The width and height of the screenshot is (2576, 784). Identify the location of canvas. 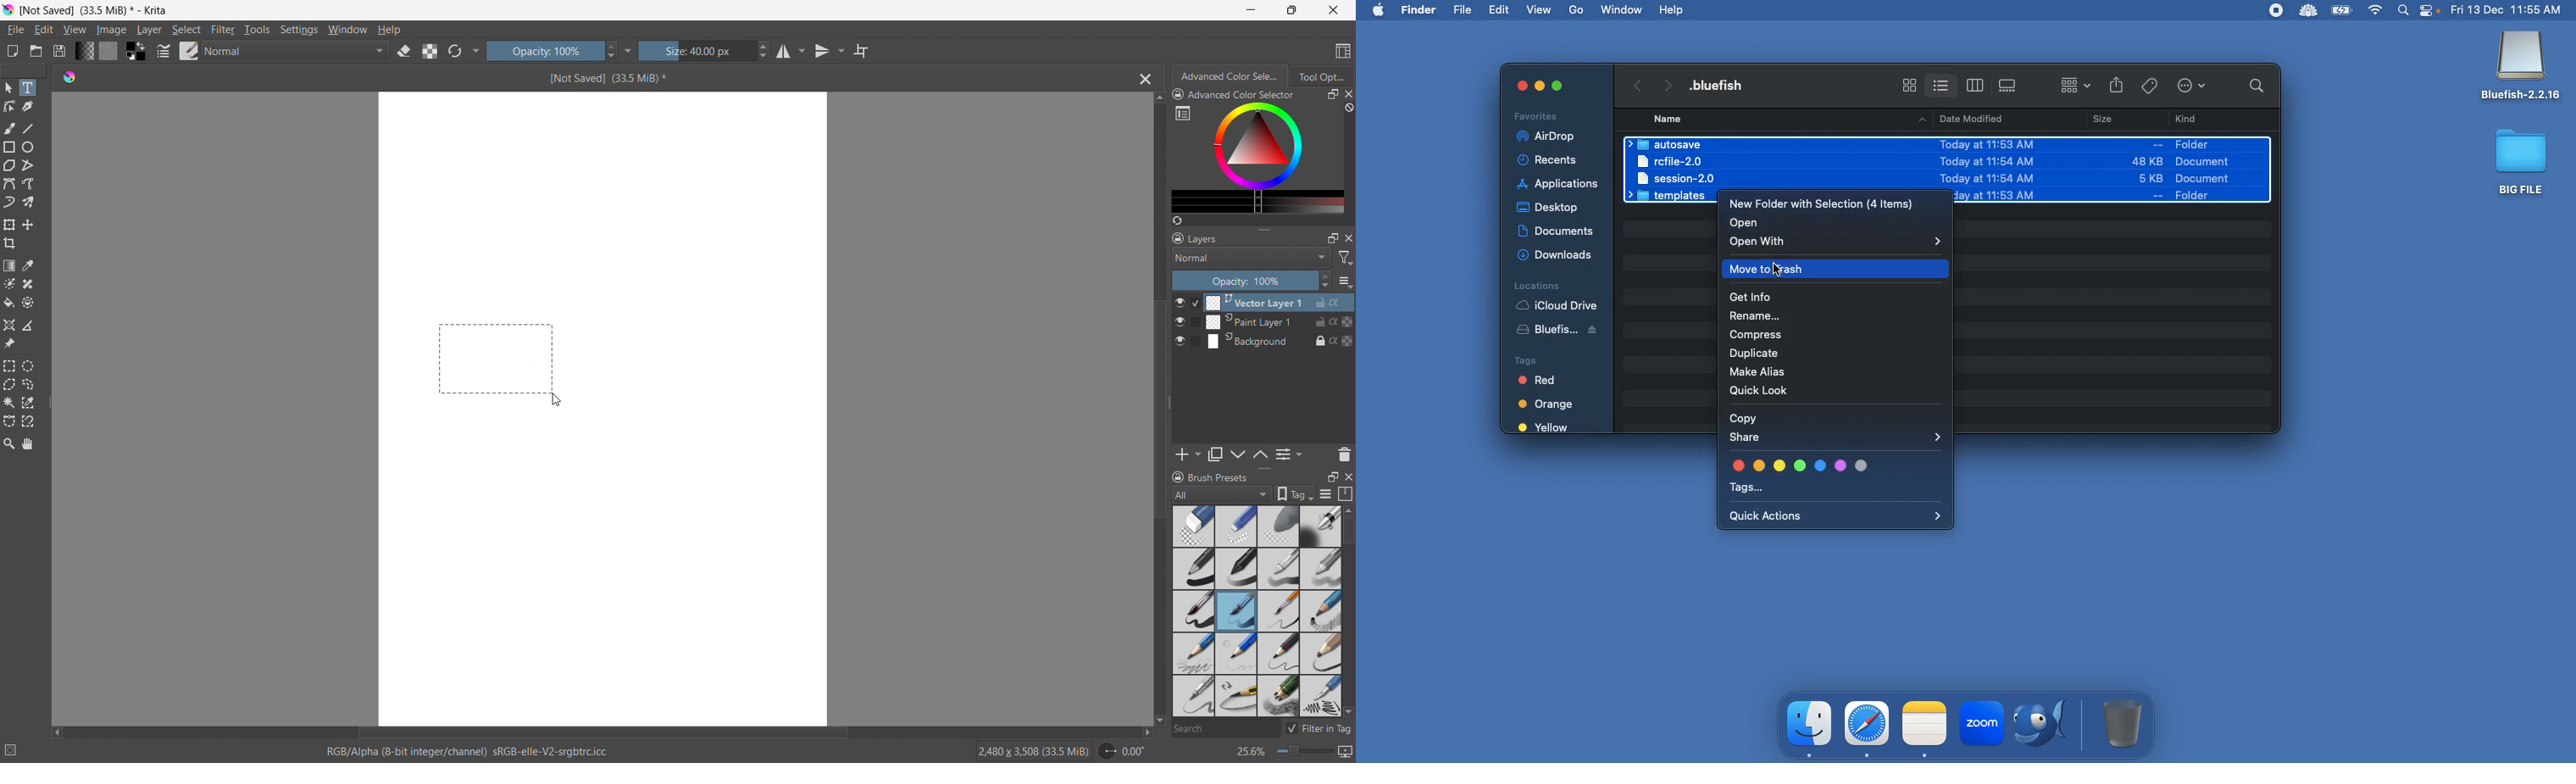
(603, 203).